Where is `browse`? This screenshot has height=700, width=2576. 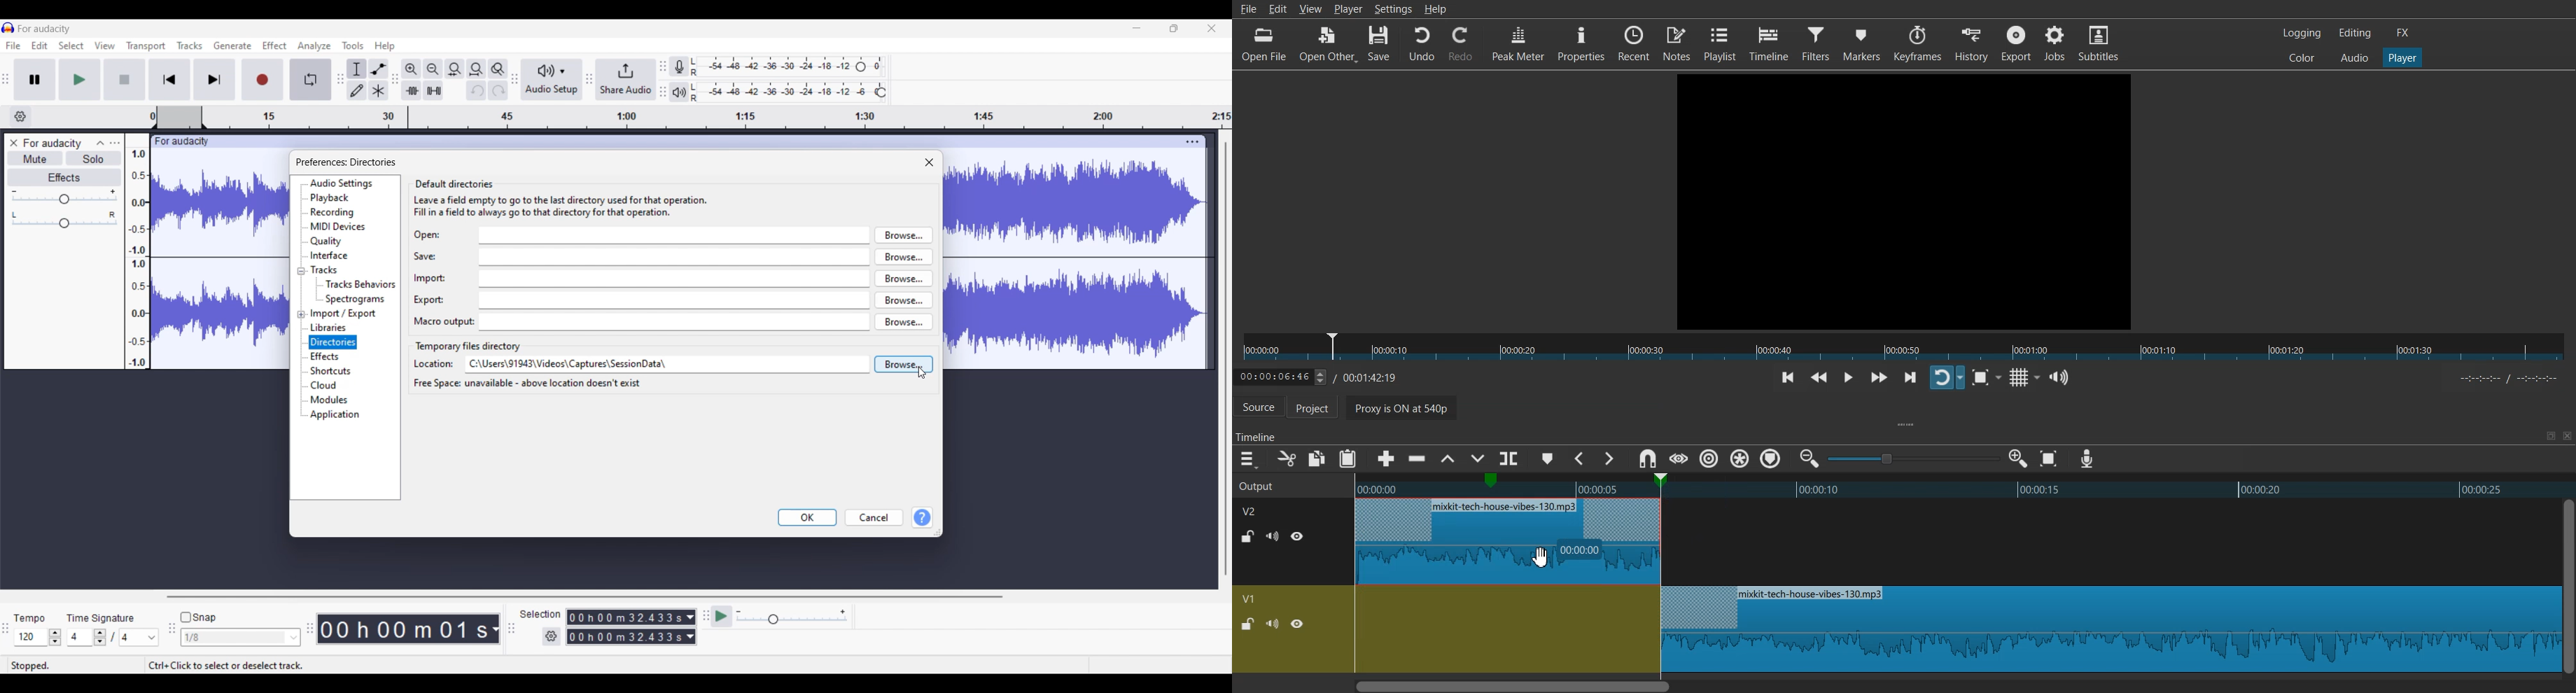
browse is located at coordinates (903, 257).